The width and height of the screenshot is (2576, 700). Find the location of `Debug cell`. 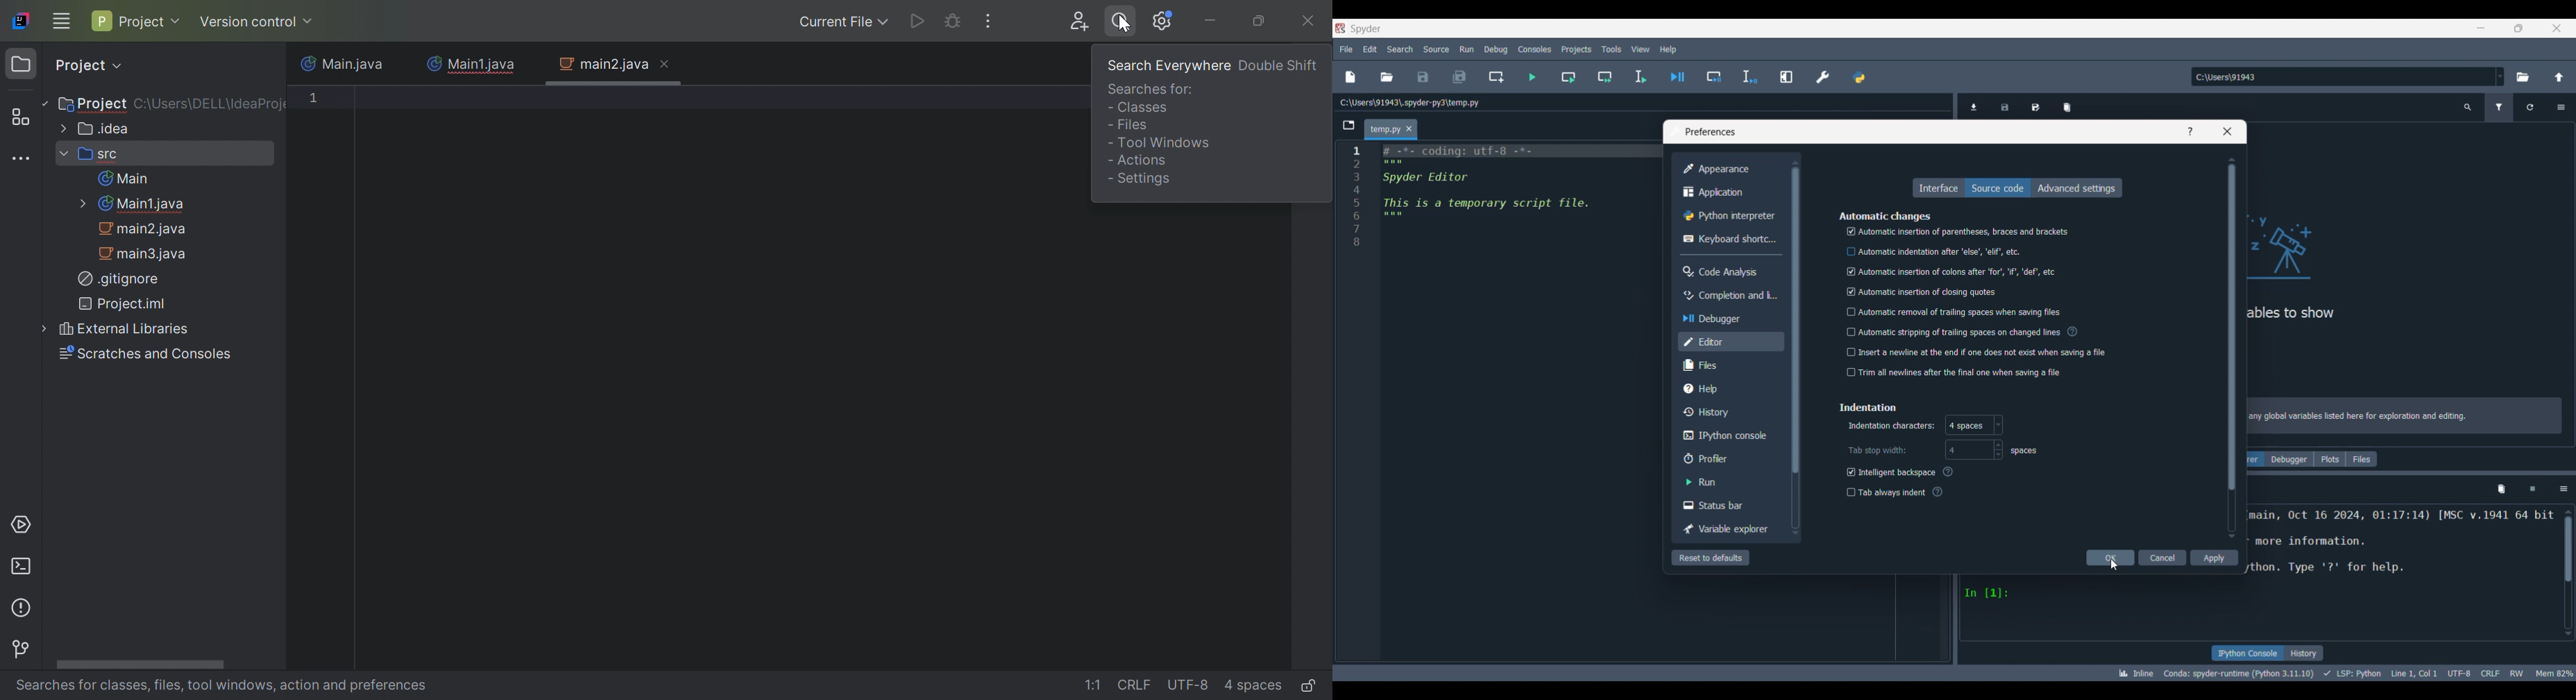

Debug cell is located at coordinates (1714, 76).